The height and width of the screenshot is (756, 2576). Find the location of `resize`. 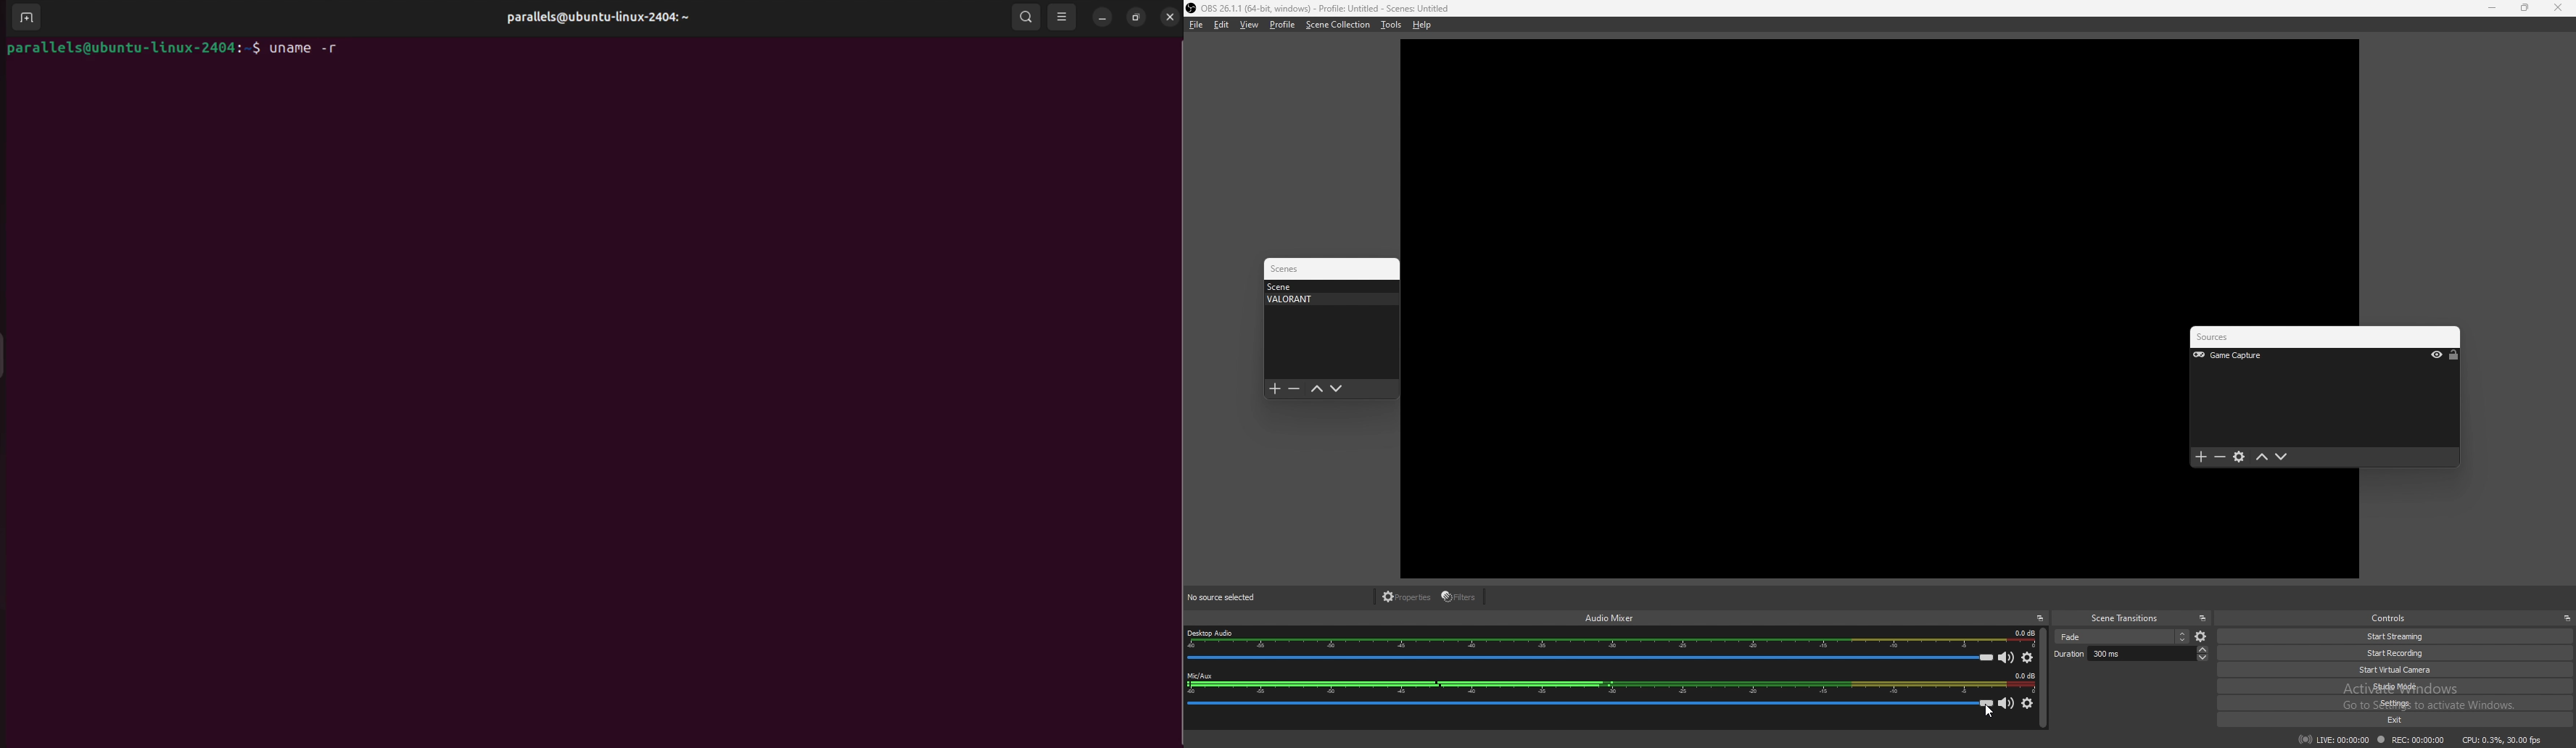

resize is located at coordinates (2525, 7).